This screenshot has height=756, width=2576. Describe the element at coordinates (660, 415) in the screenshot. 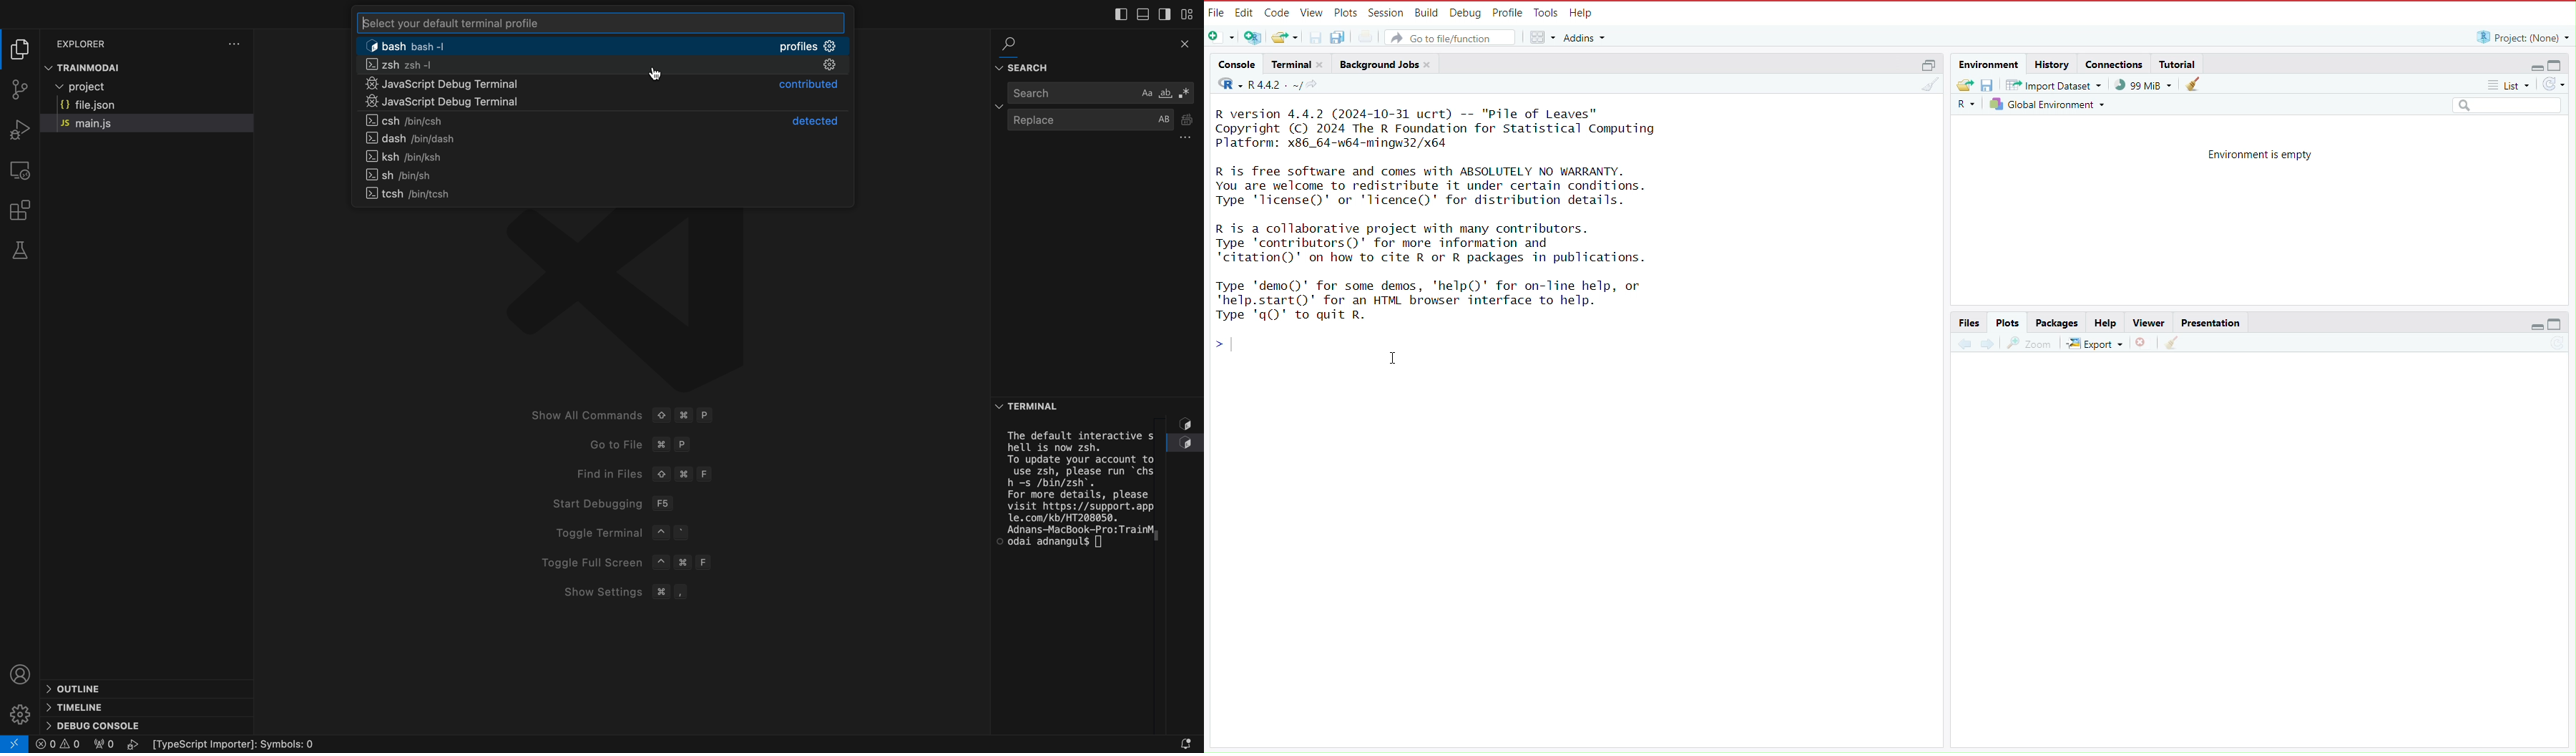

I see `Show All Commands © # P
Goto File ¥# P
Find in Files © 3% F
Start Debugging F56
Toggle Terminal ~ °
Toggle Full Screen ~ # F
Show Settings # ,` at that location.